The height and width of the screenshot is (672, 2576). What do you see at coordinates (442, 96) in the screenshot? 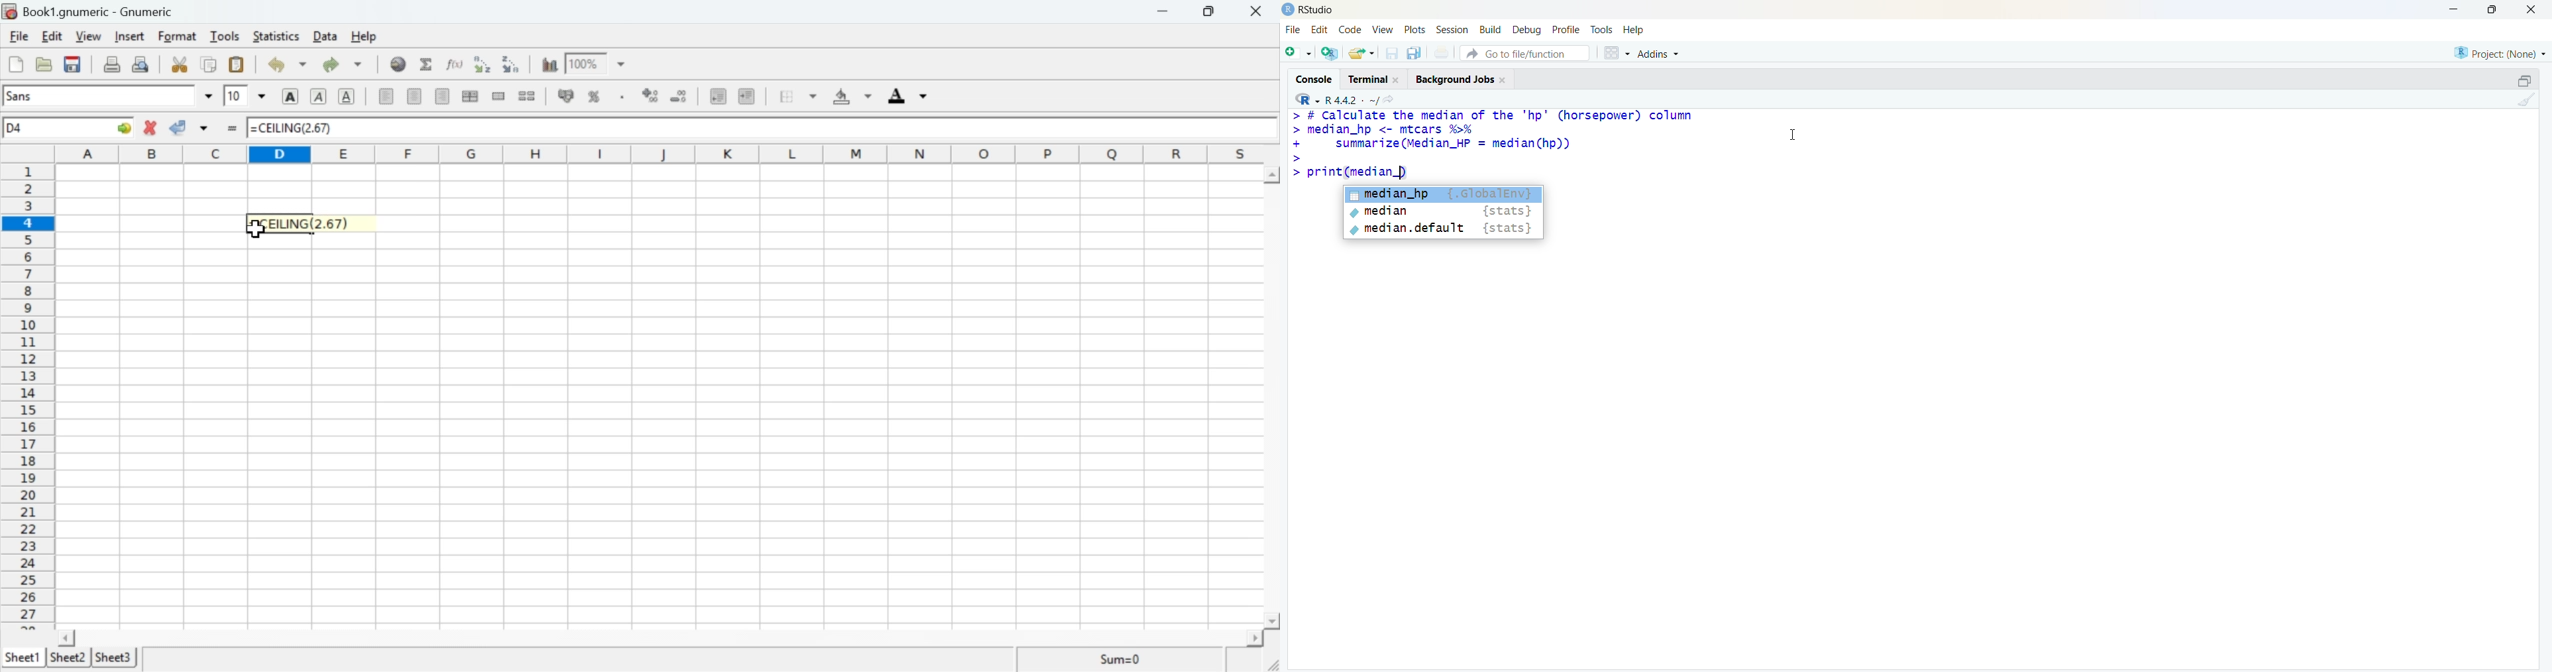
I see `Center horizontally` at bounding box center [442, 96].